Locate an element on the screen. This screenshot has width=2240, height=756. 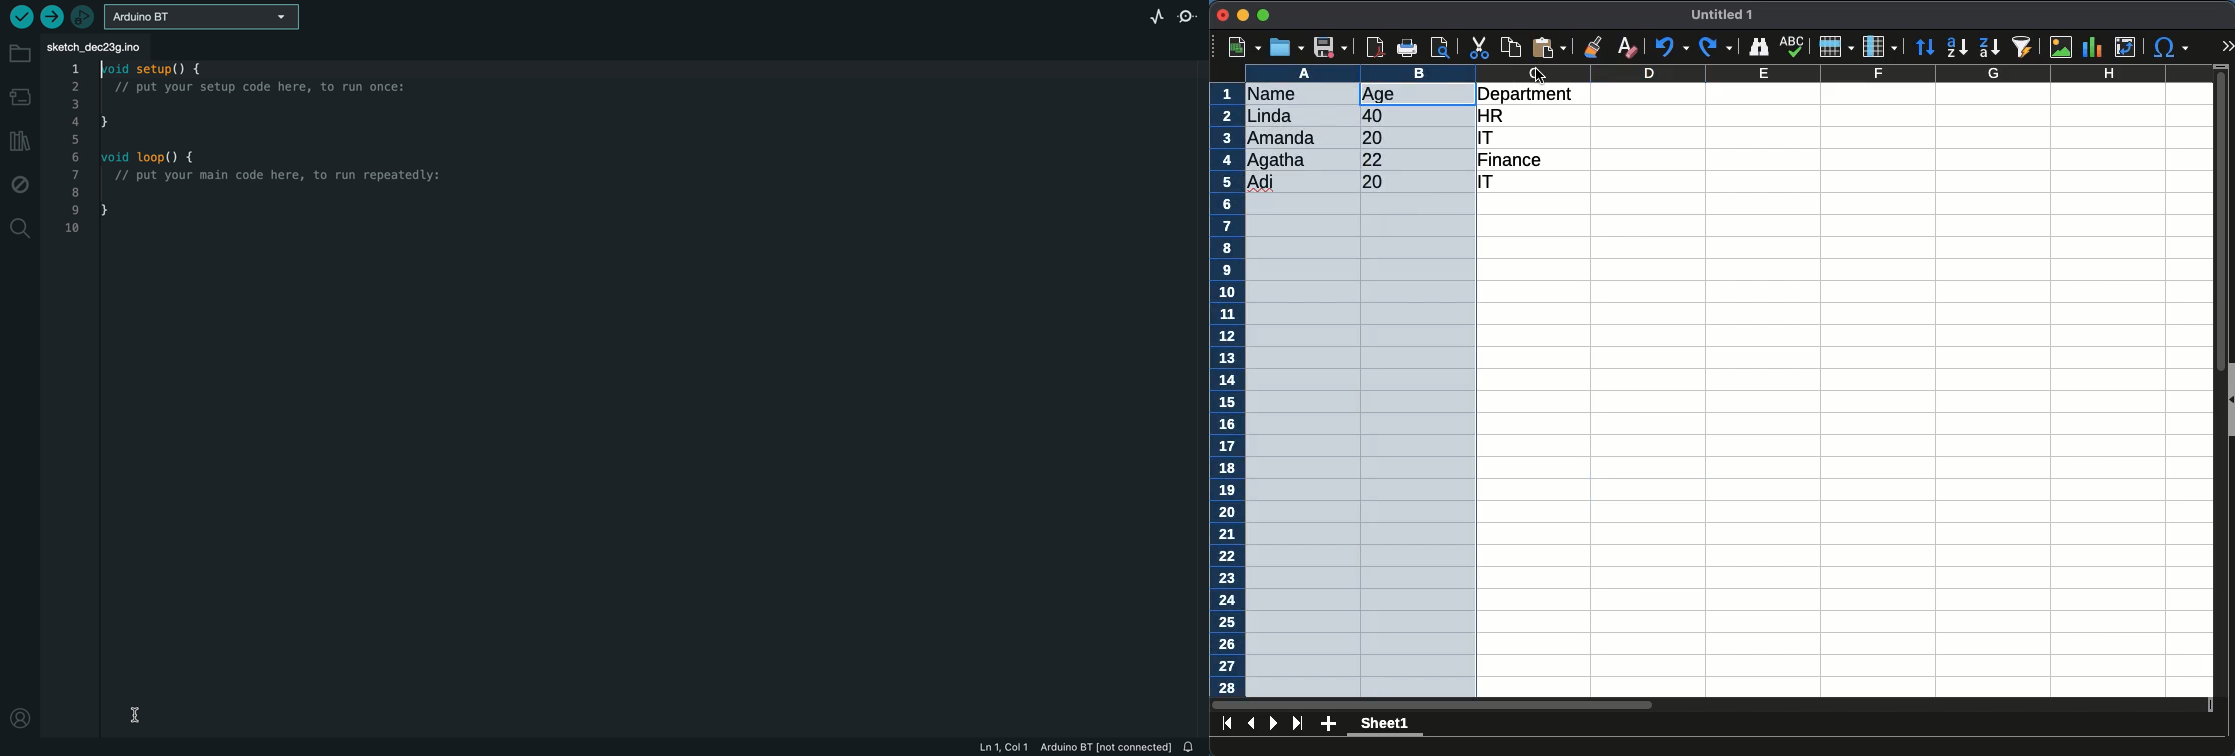
maximize is located at coordinates (1265, 14).